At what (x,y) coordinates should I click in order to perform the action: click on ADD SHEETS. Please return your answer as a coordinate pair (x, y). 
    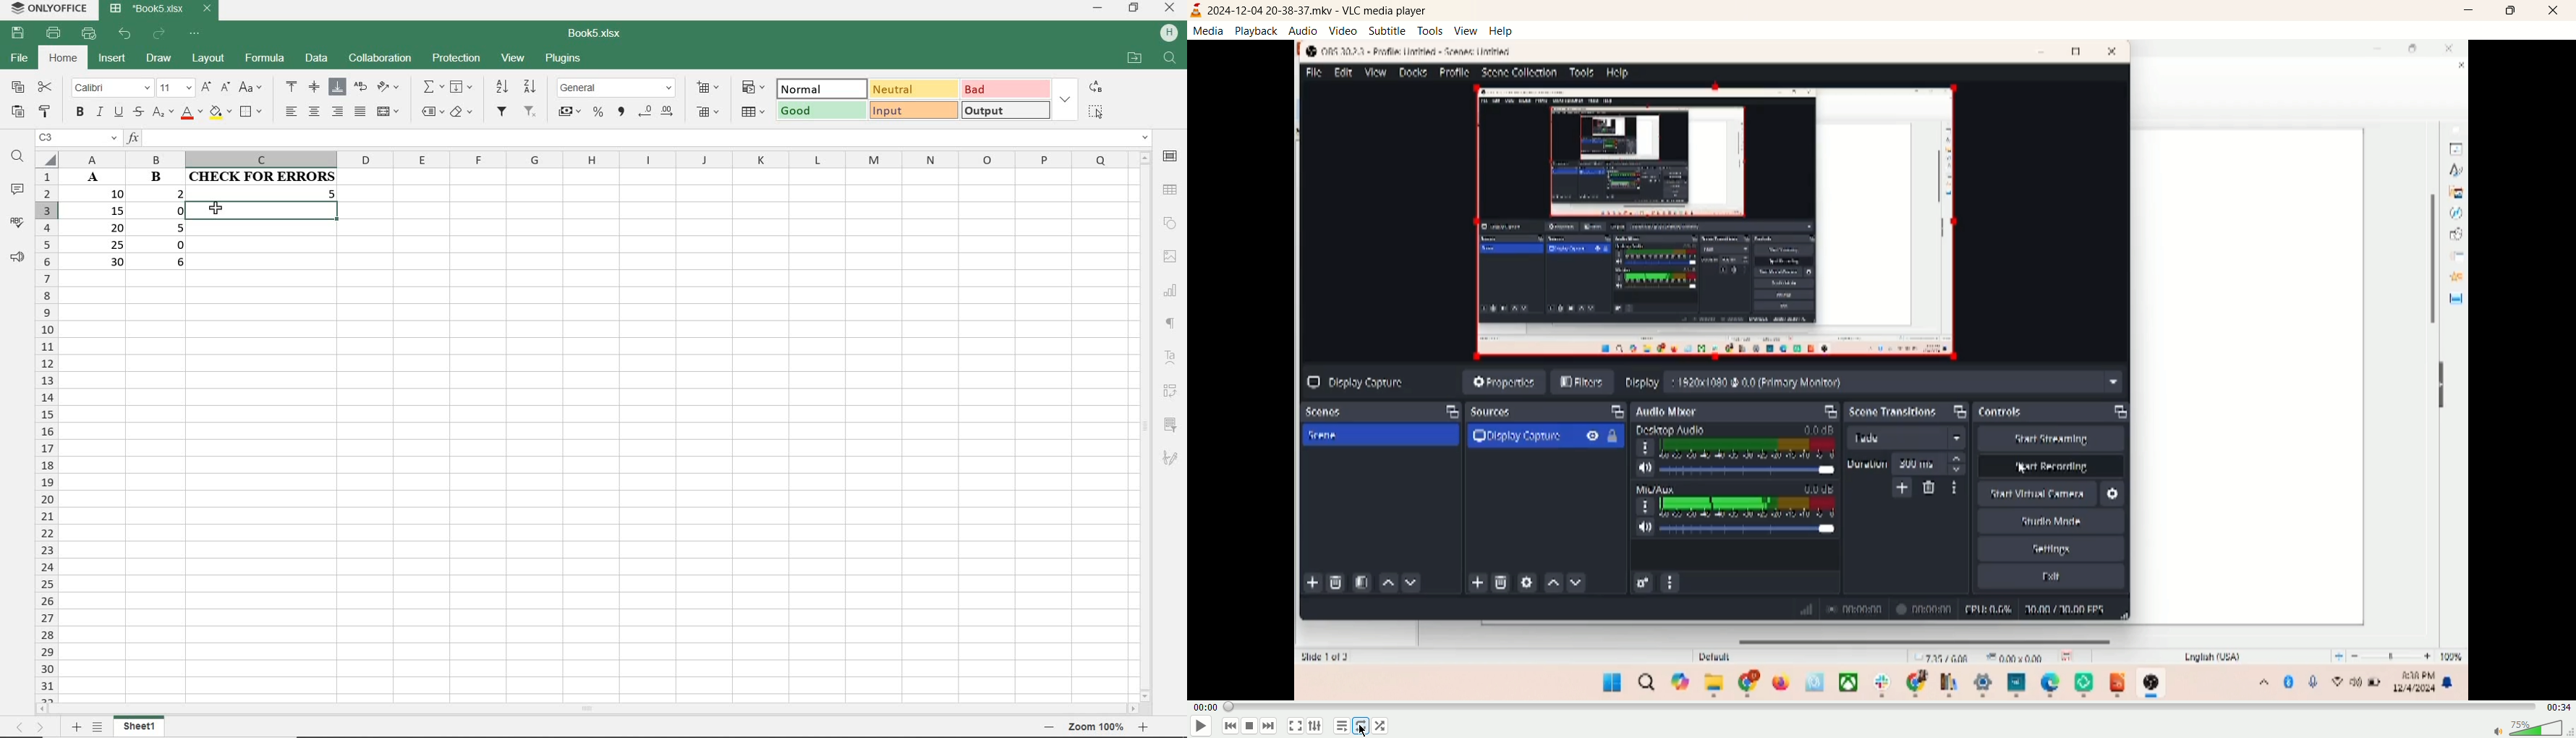
    Looking at the image, I should click on (76, 727).